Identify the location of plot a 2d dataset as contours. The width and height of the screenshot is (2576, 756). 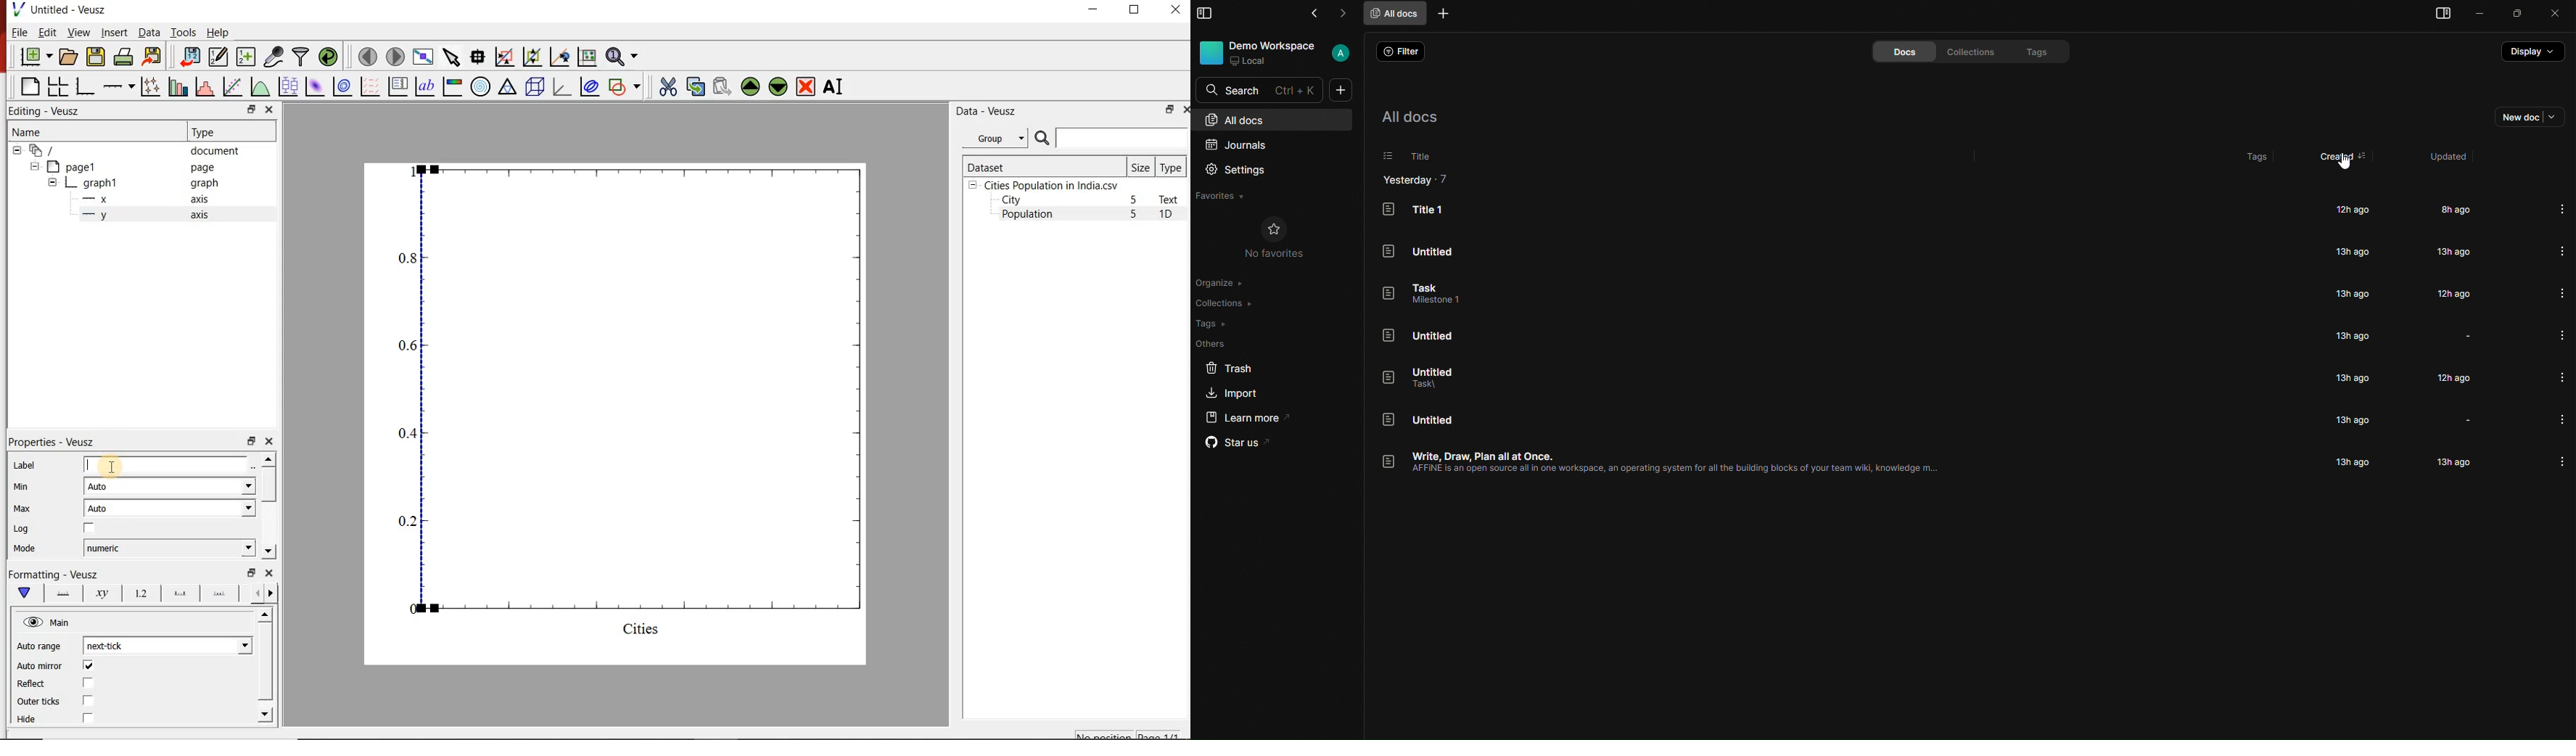
(341, 86).